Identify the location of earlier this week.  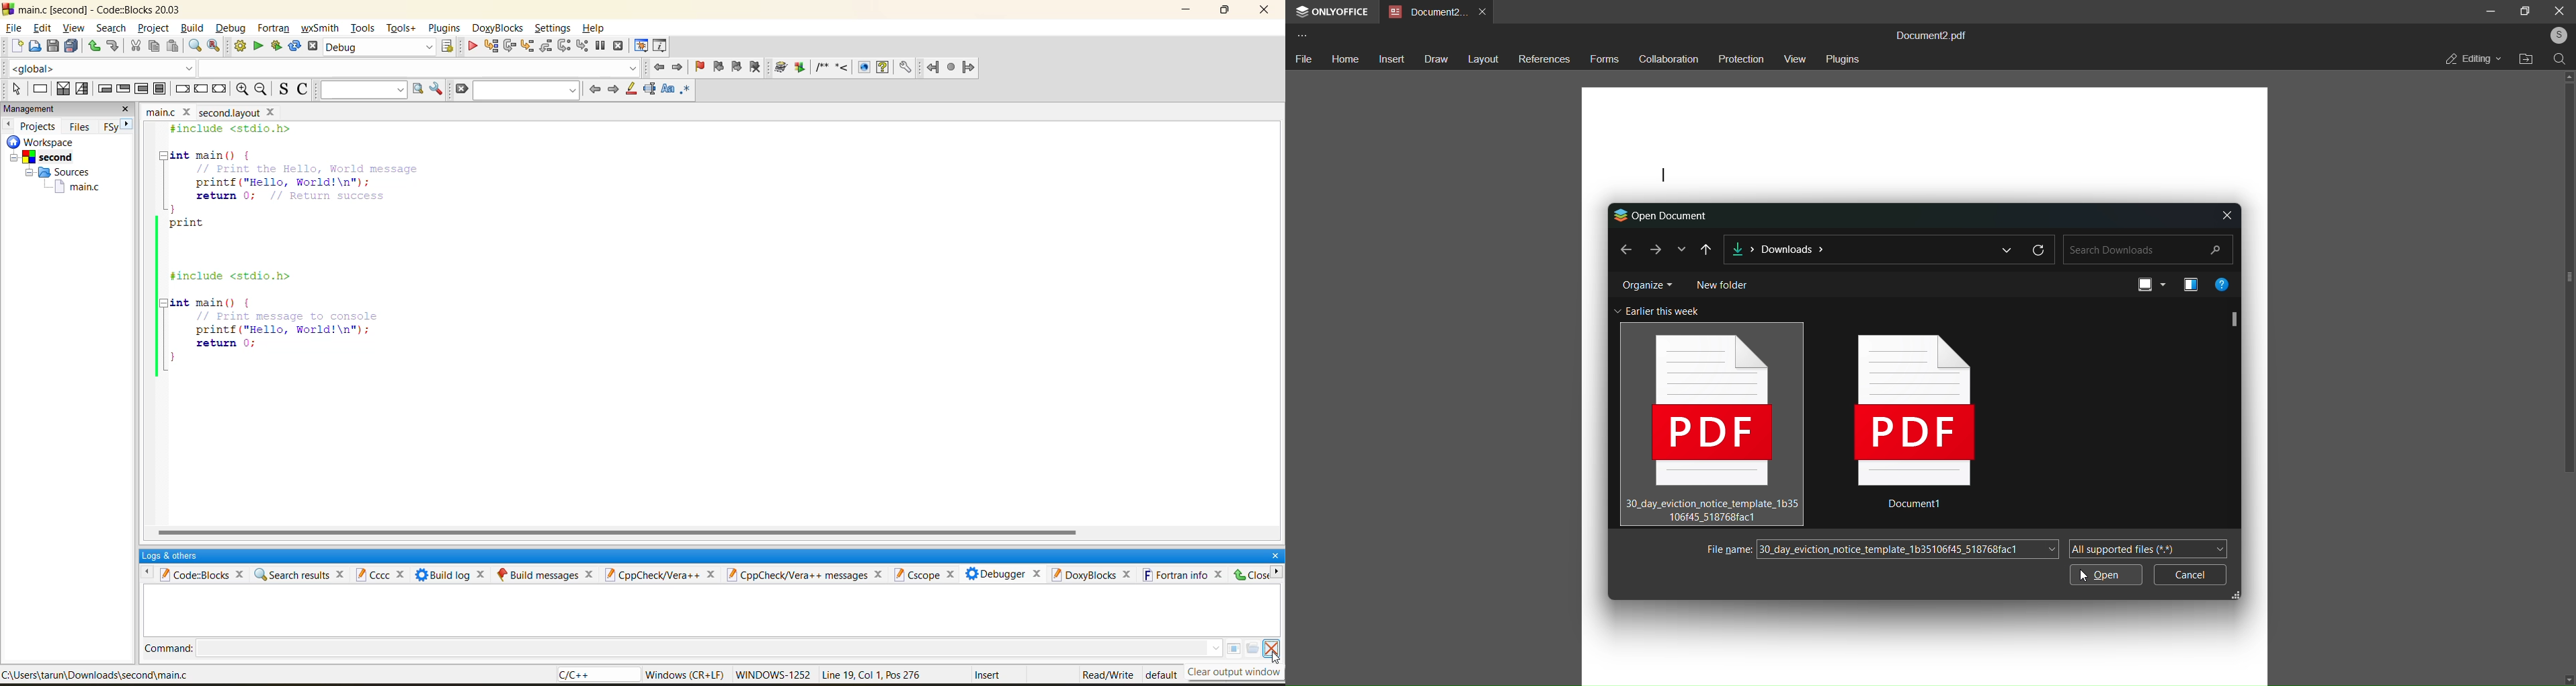
(1659, 311).